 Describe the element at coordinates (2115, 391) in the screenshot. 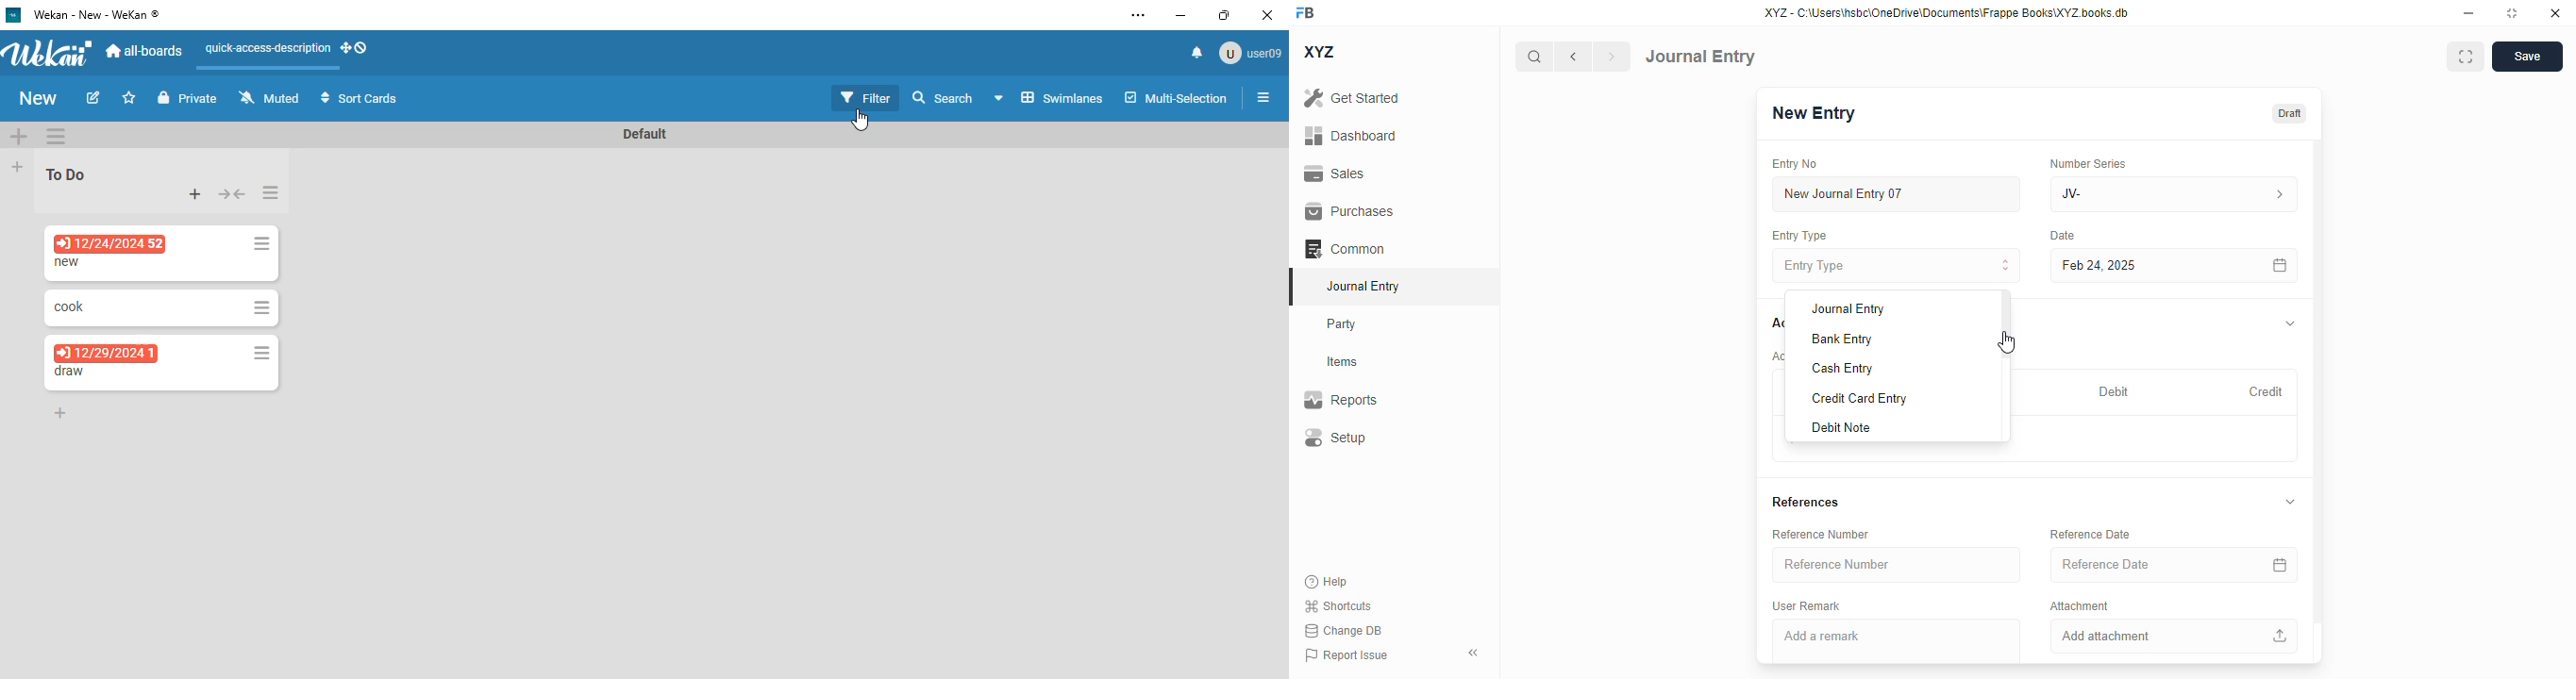

I see `debit` at that location.